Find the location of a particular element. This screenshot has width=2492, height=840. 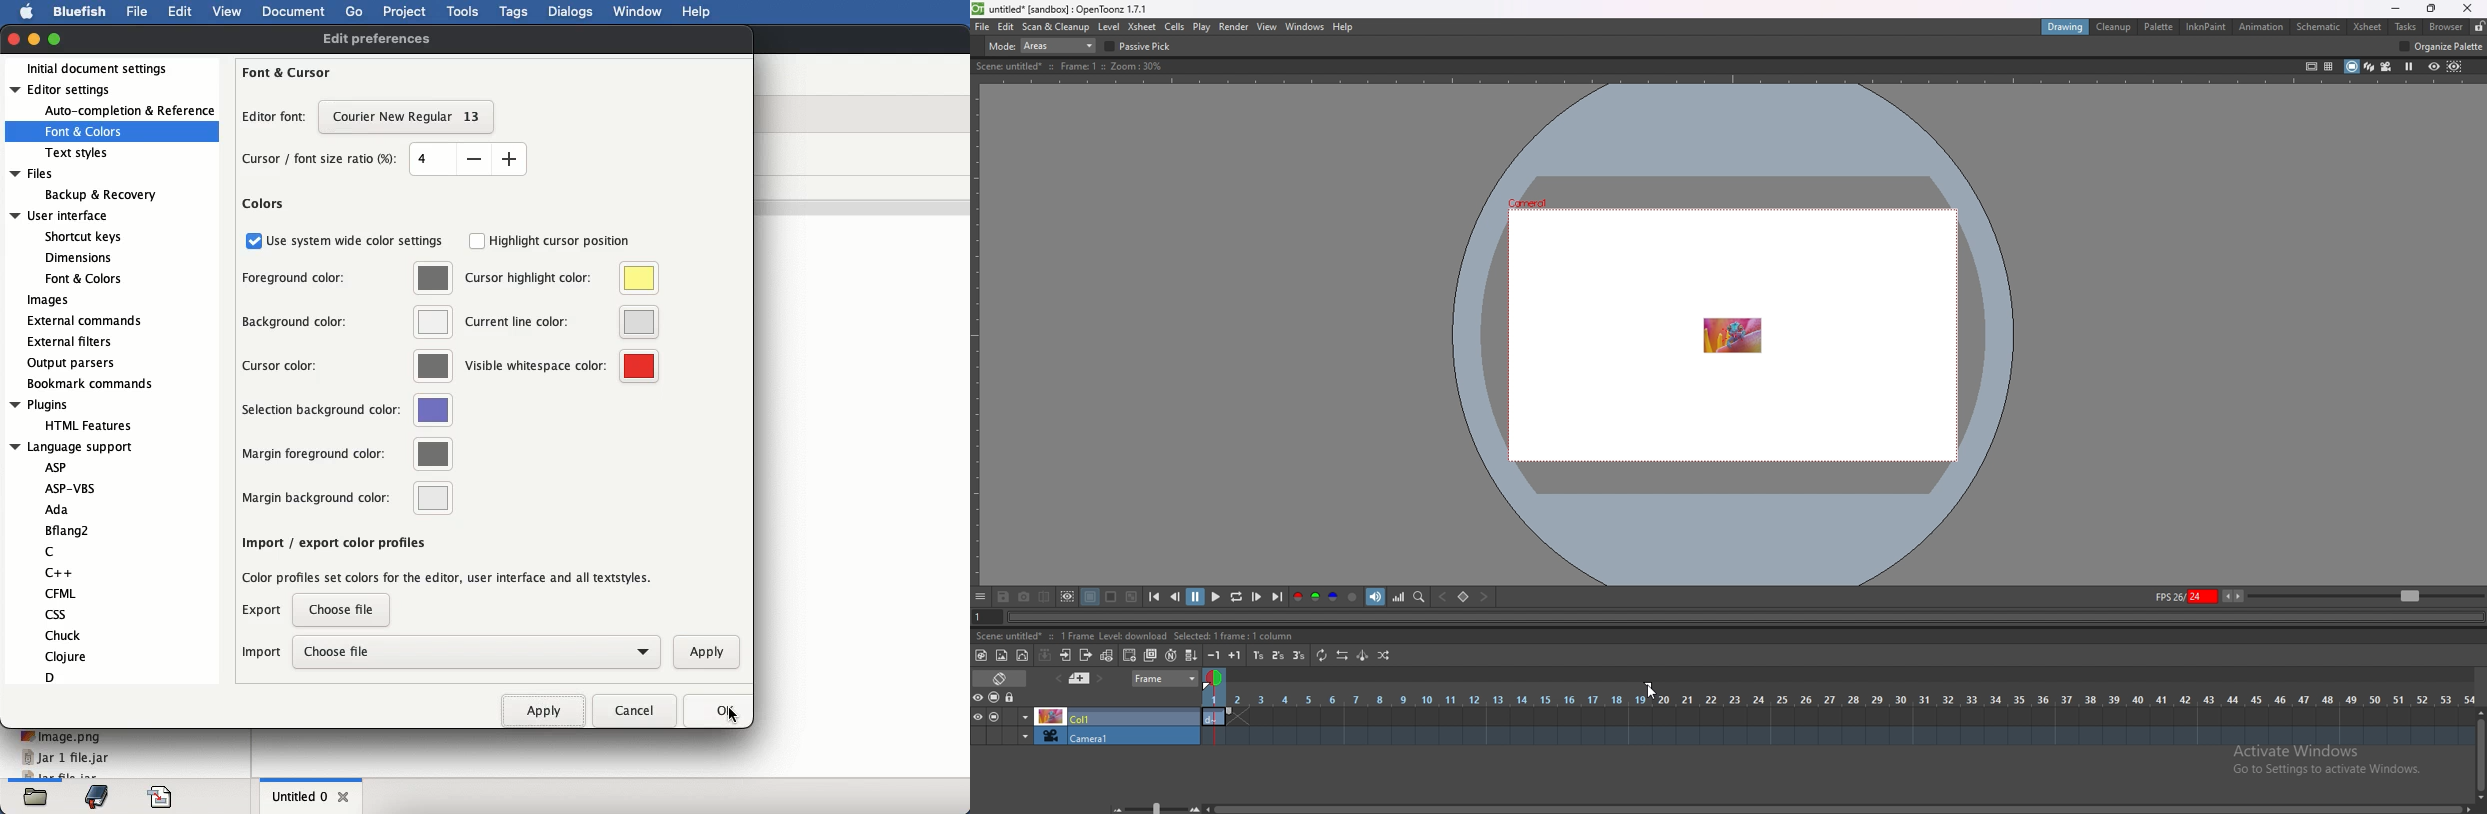

font and cursor is located at coordinates (287, 71).